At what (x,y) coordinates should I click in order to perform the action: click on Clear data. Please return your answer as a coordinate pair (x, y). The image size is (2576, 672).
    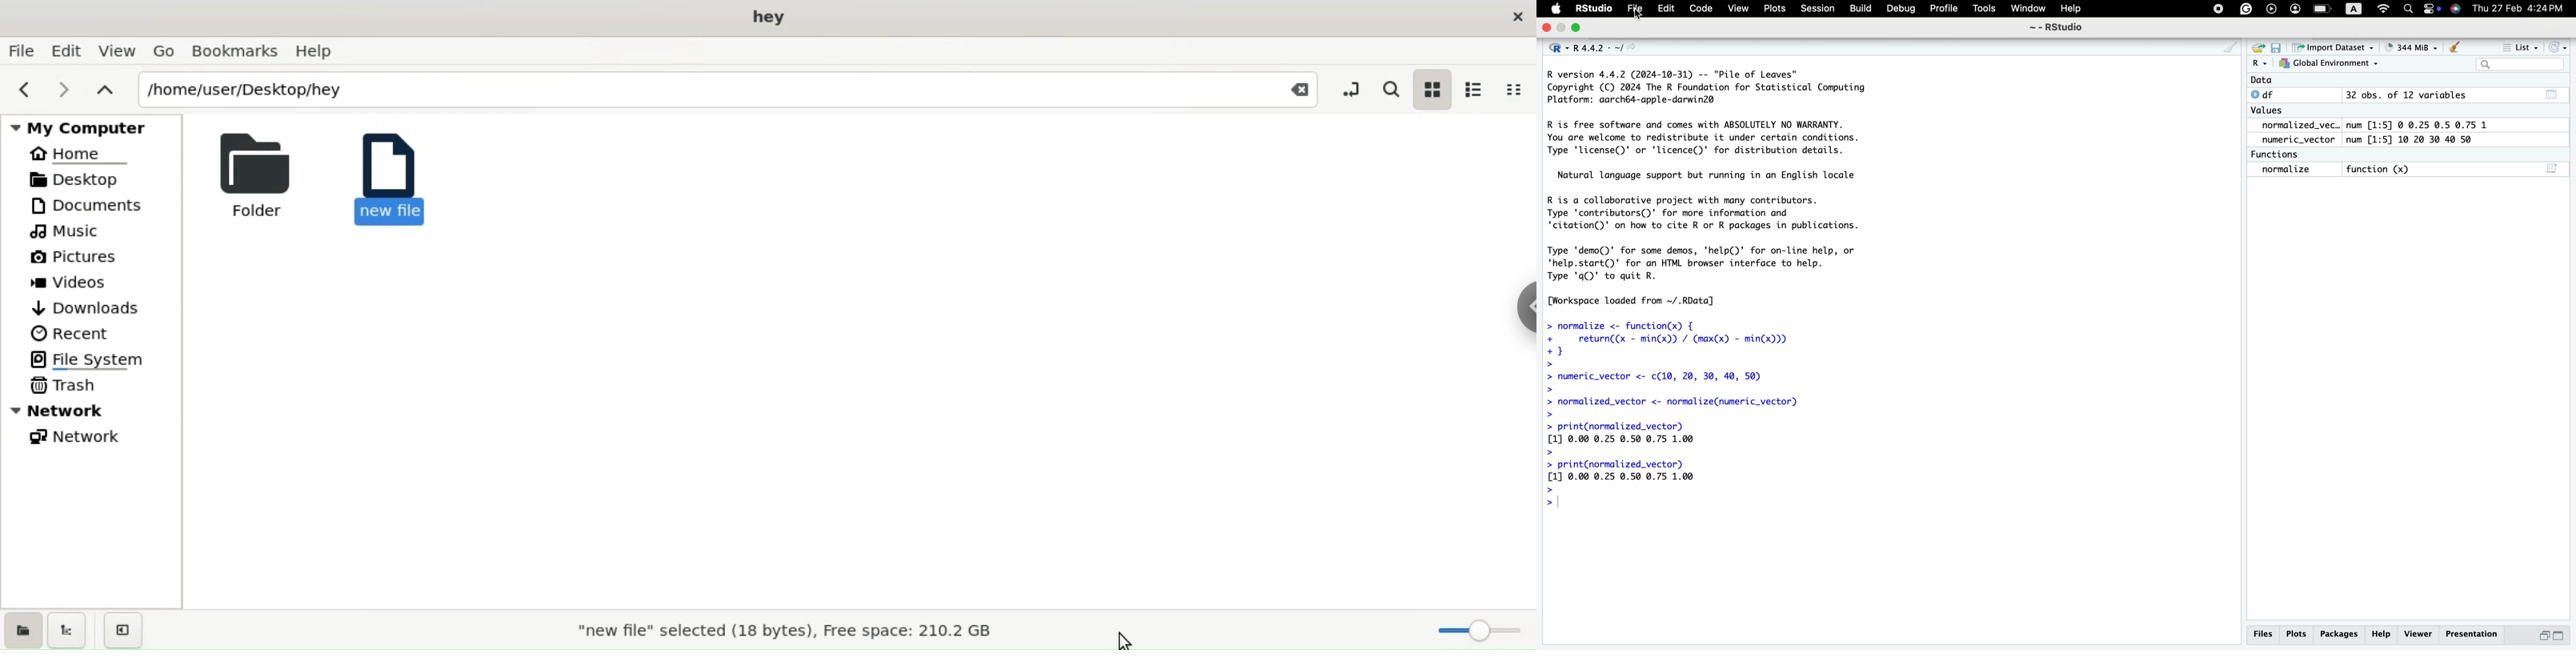
    Looking at the image, I should click on (2455, 49).